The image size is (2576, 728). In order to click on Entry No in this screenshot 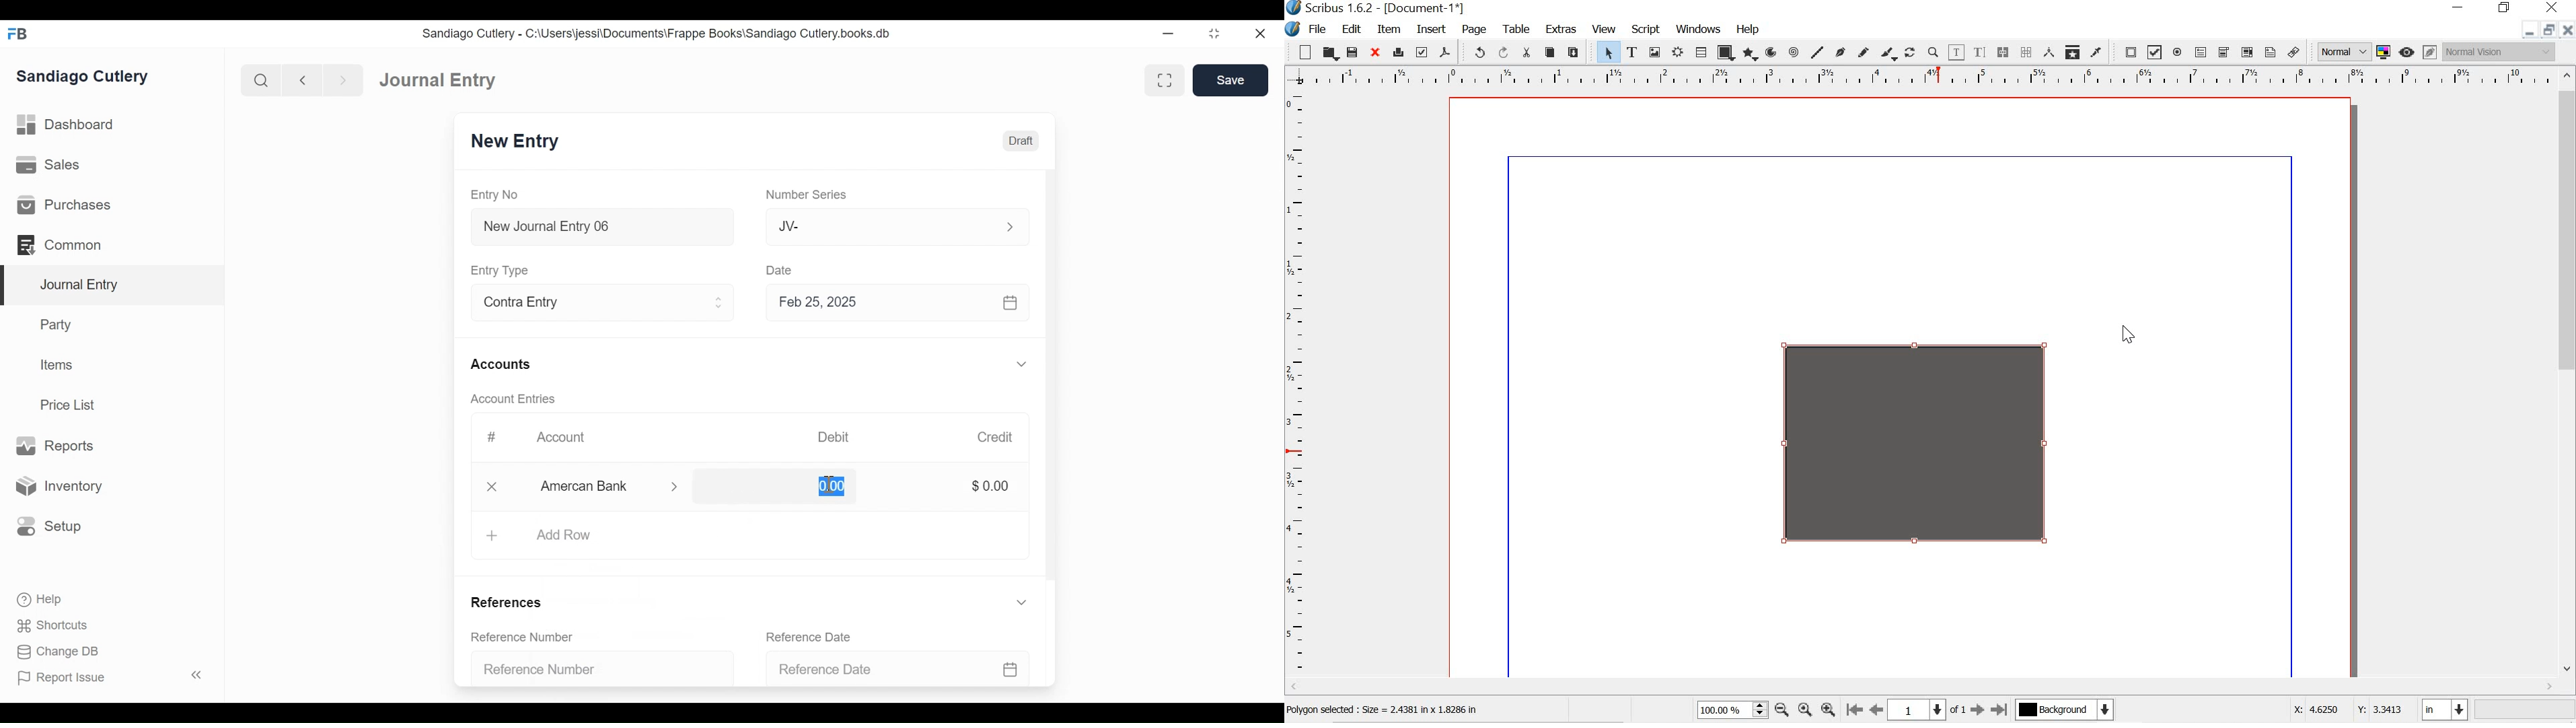, I will do `click(495, 195)`.